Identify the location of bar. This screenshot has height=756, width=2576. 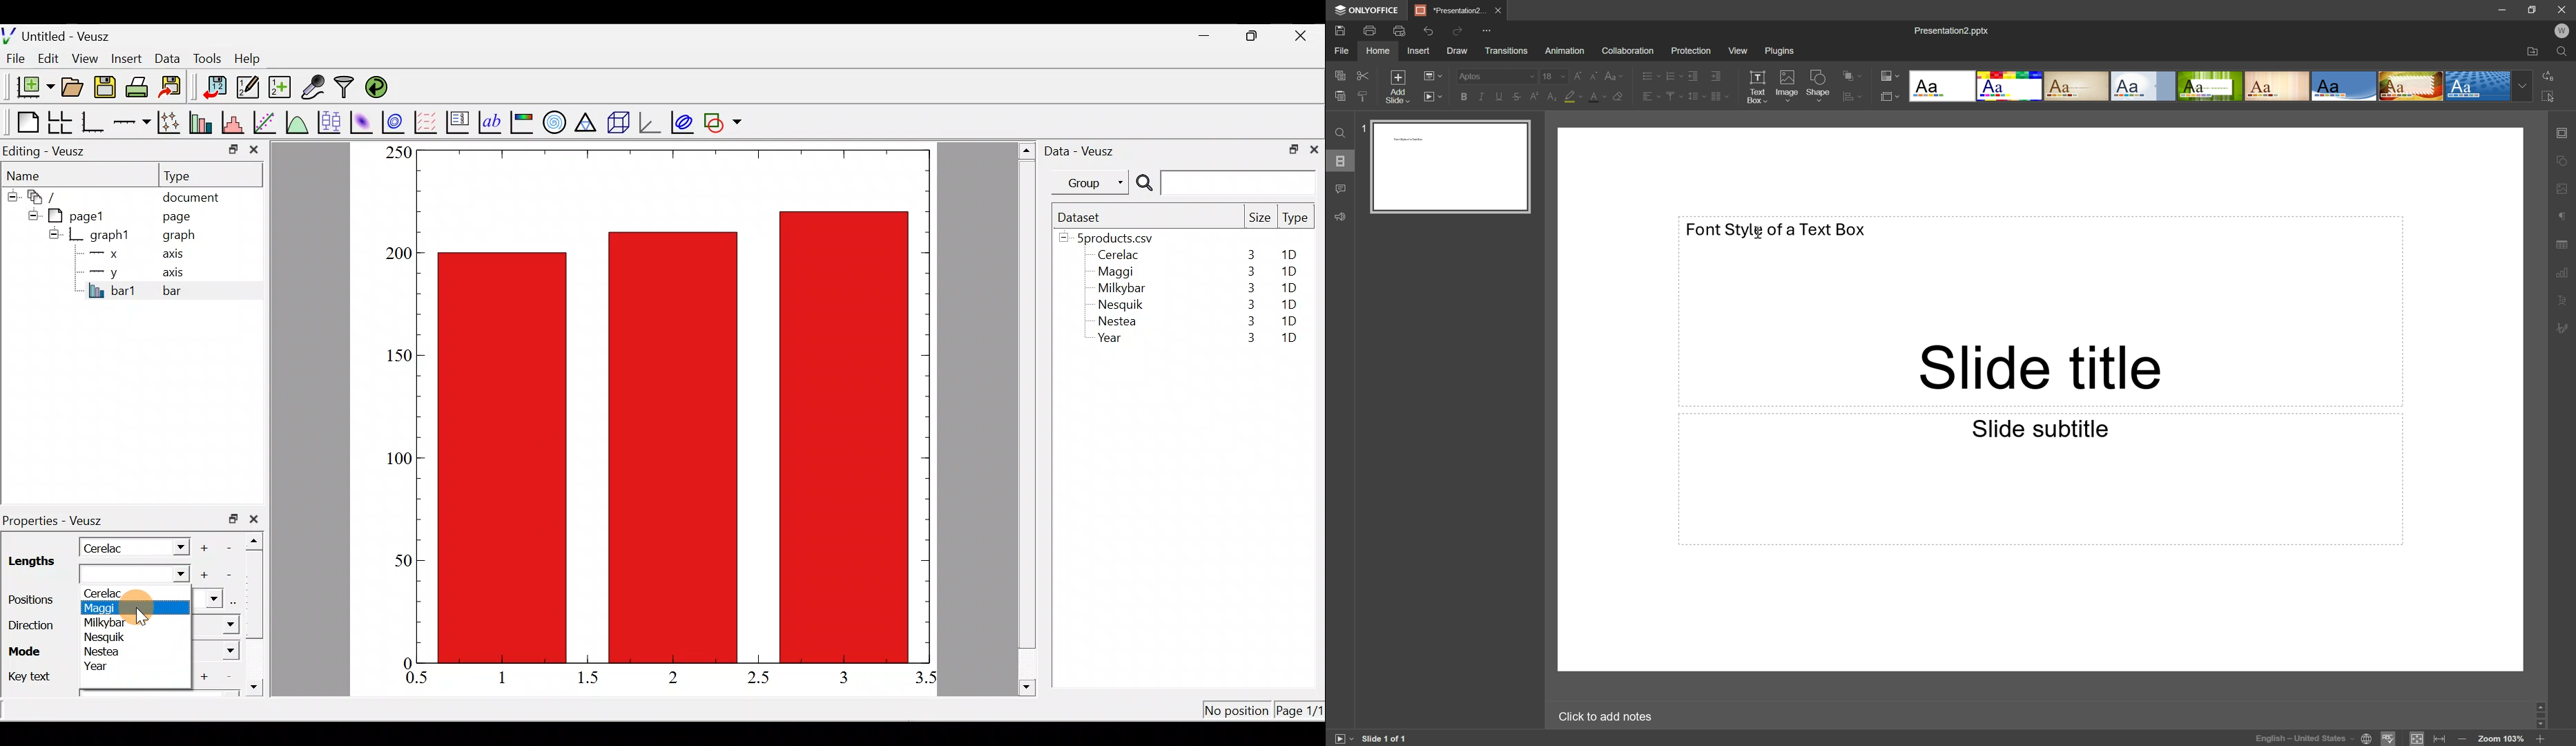
(195, 290).